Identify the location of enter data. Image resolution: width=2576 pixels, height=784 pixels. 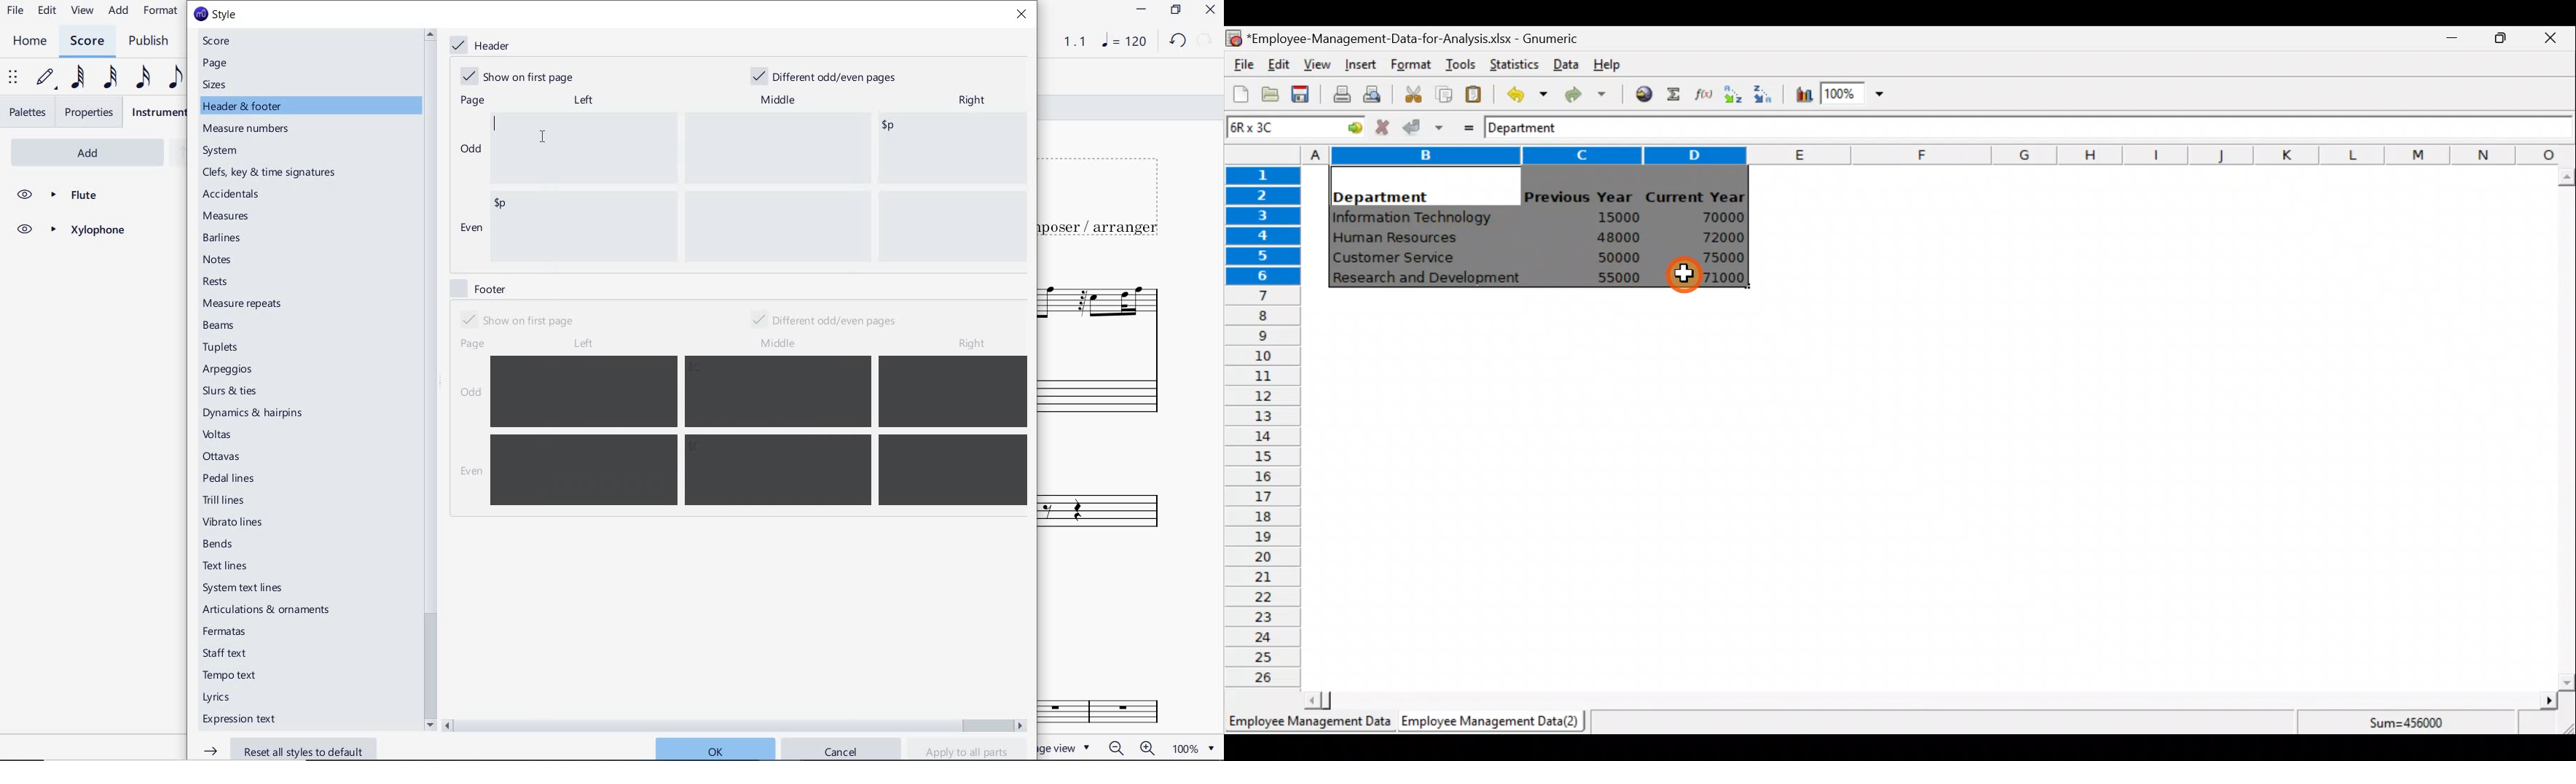
(761, 432).